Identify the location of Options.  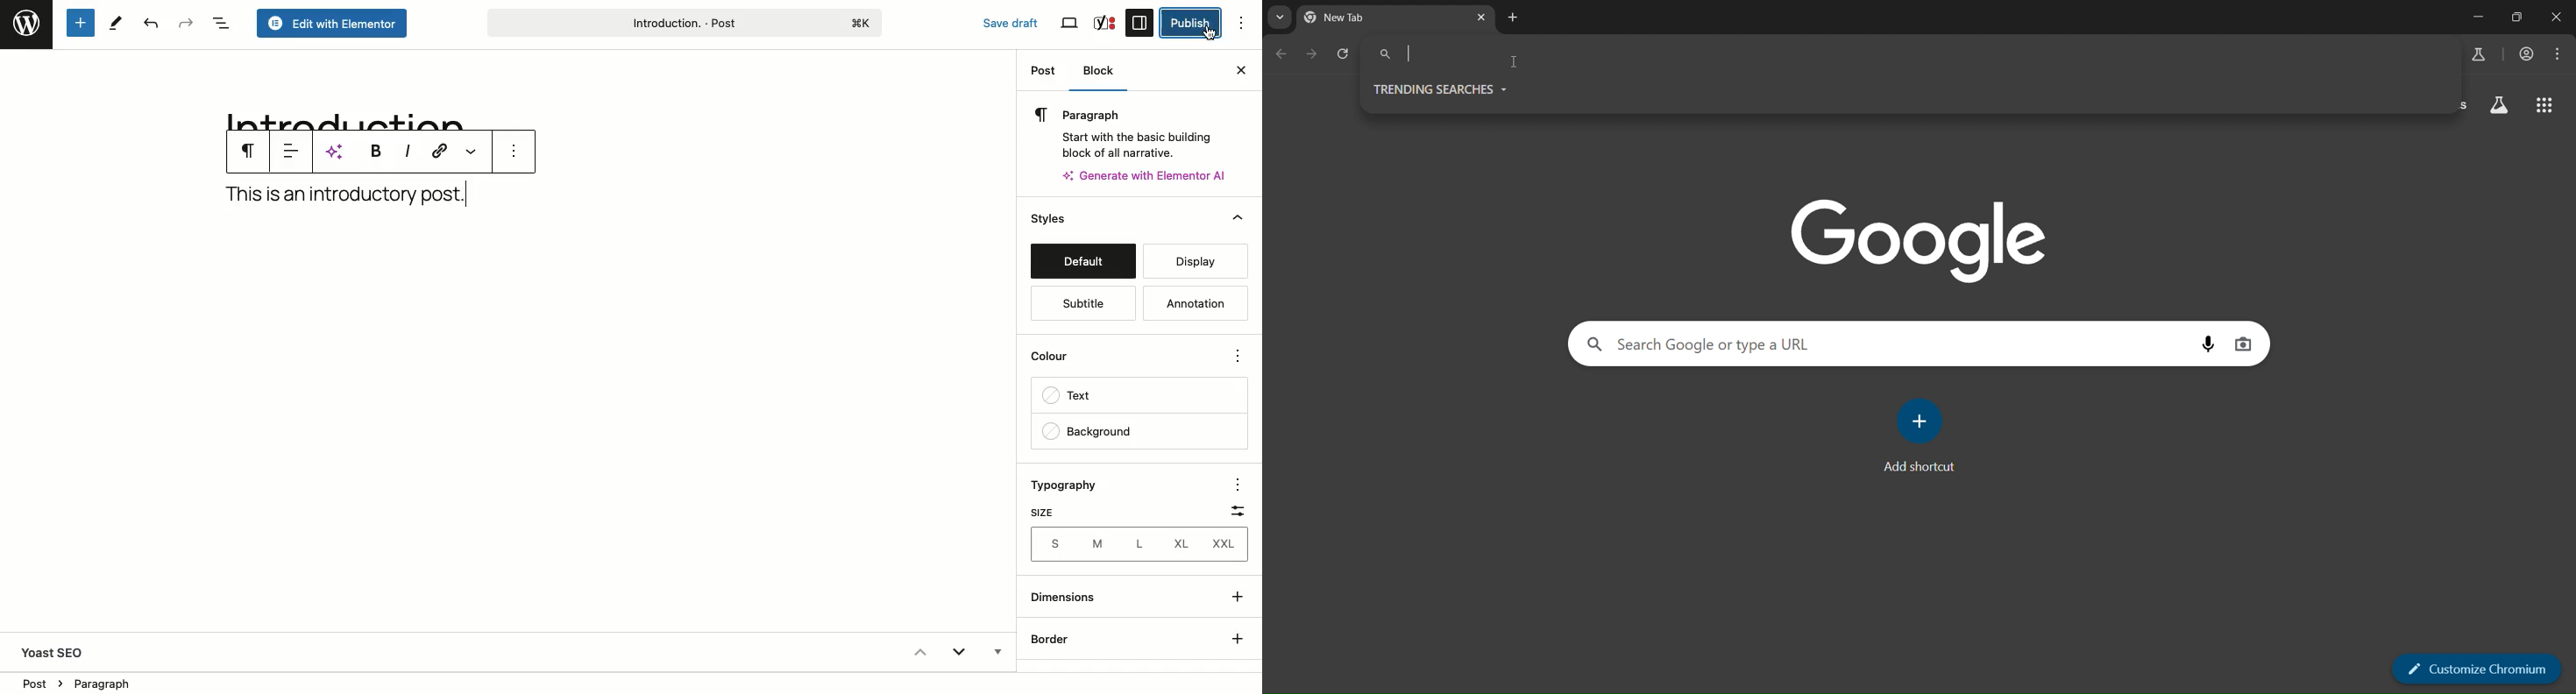
(512, 152).